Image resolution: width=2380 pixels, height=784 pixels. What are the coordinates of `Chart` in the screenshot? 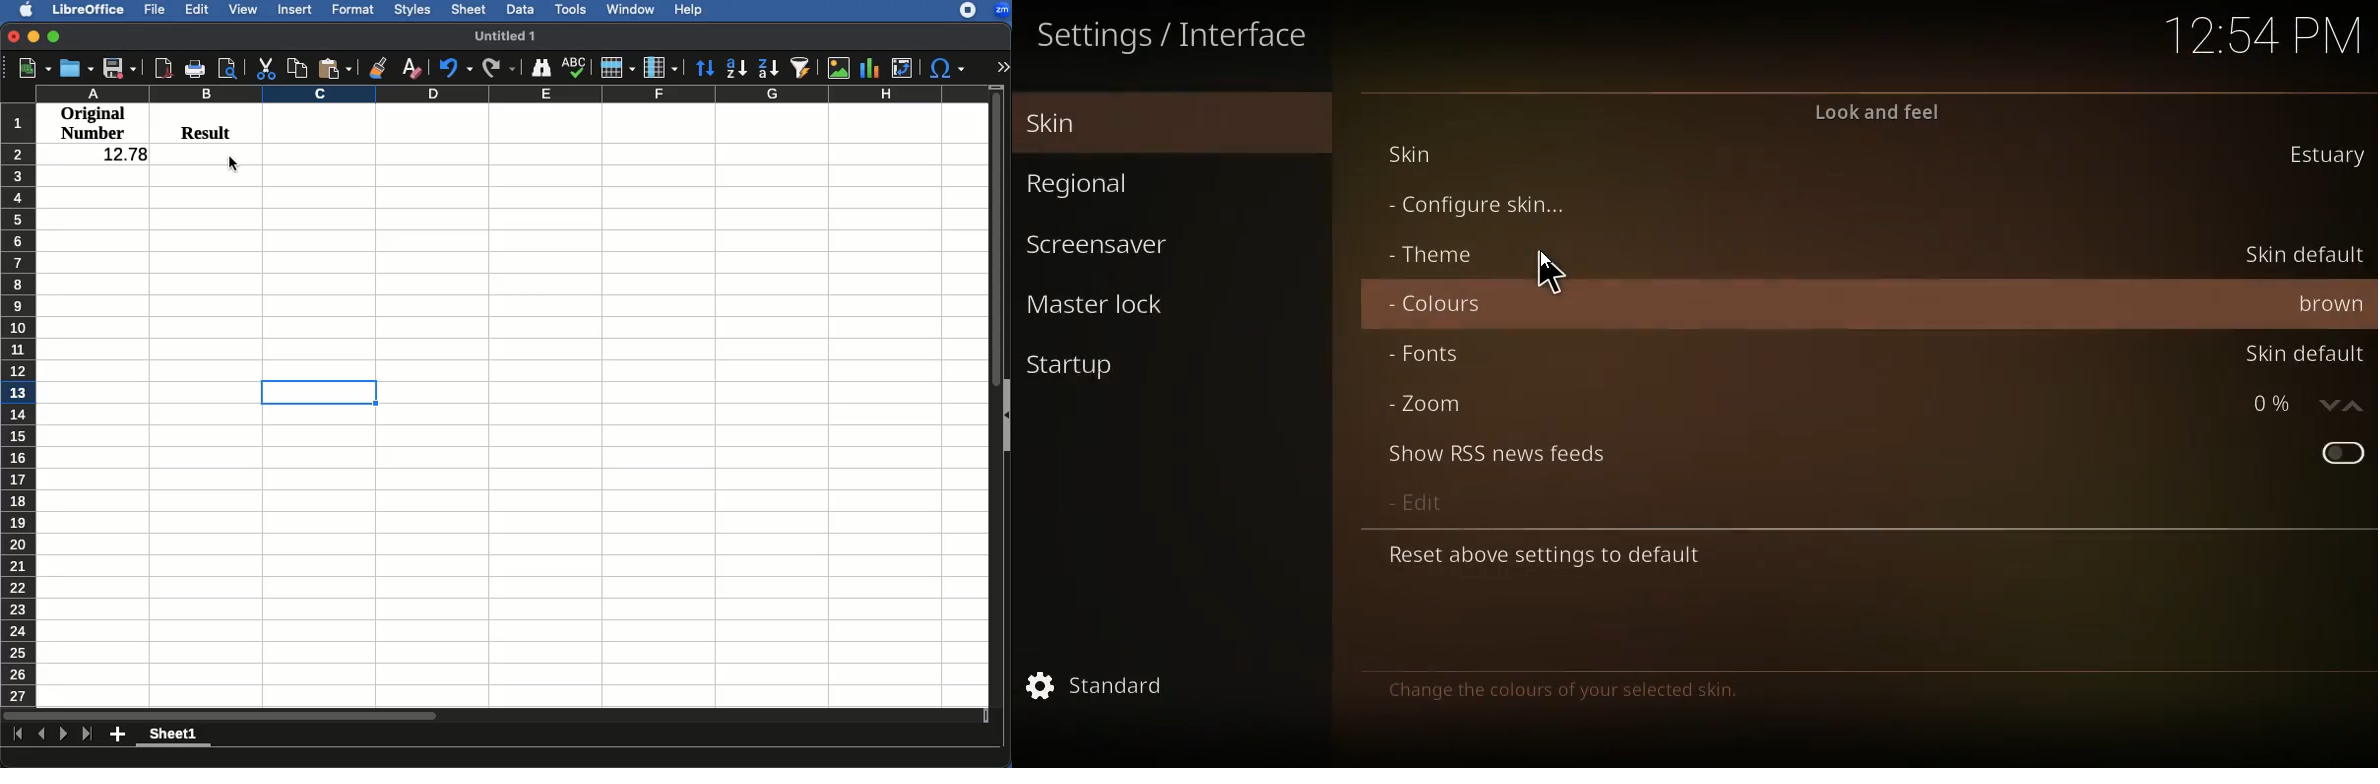 It's located at (871, 66).